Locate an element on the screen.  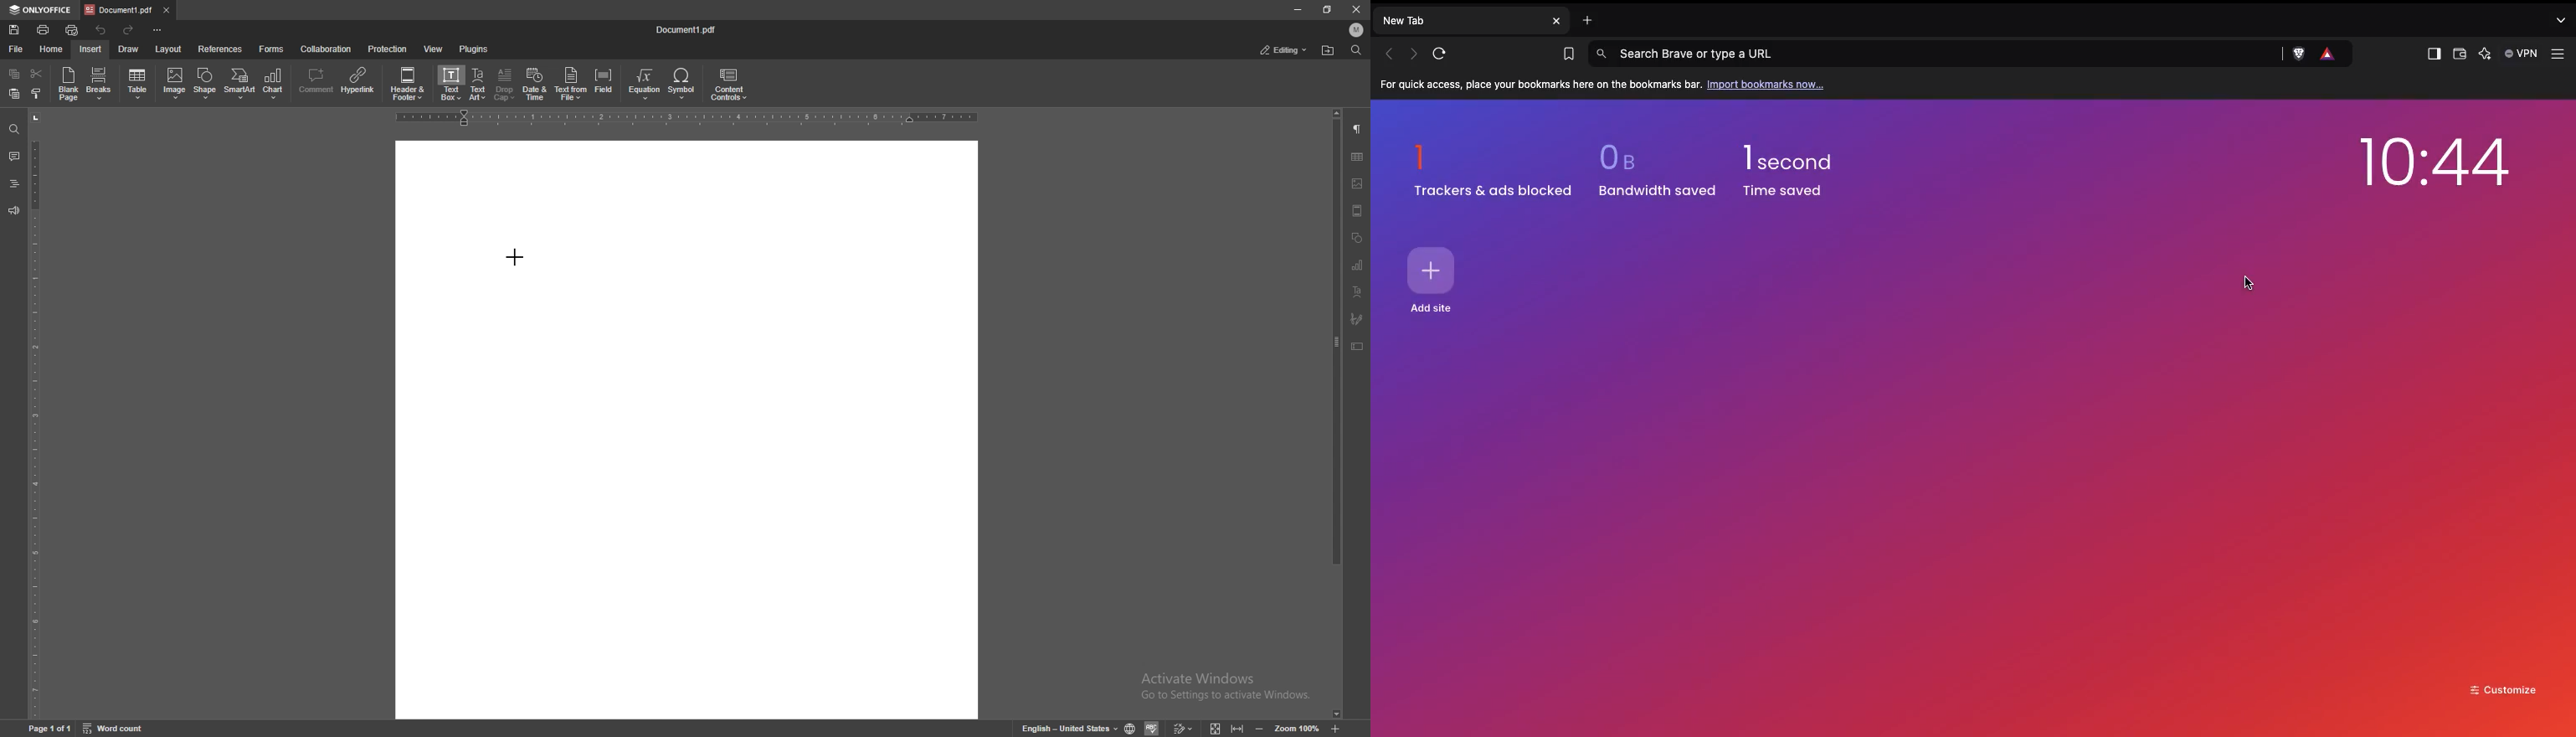
image is located at coordinates (1359, 184).